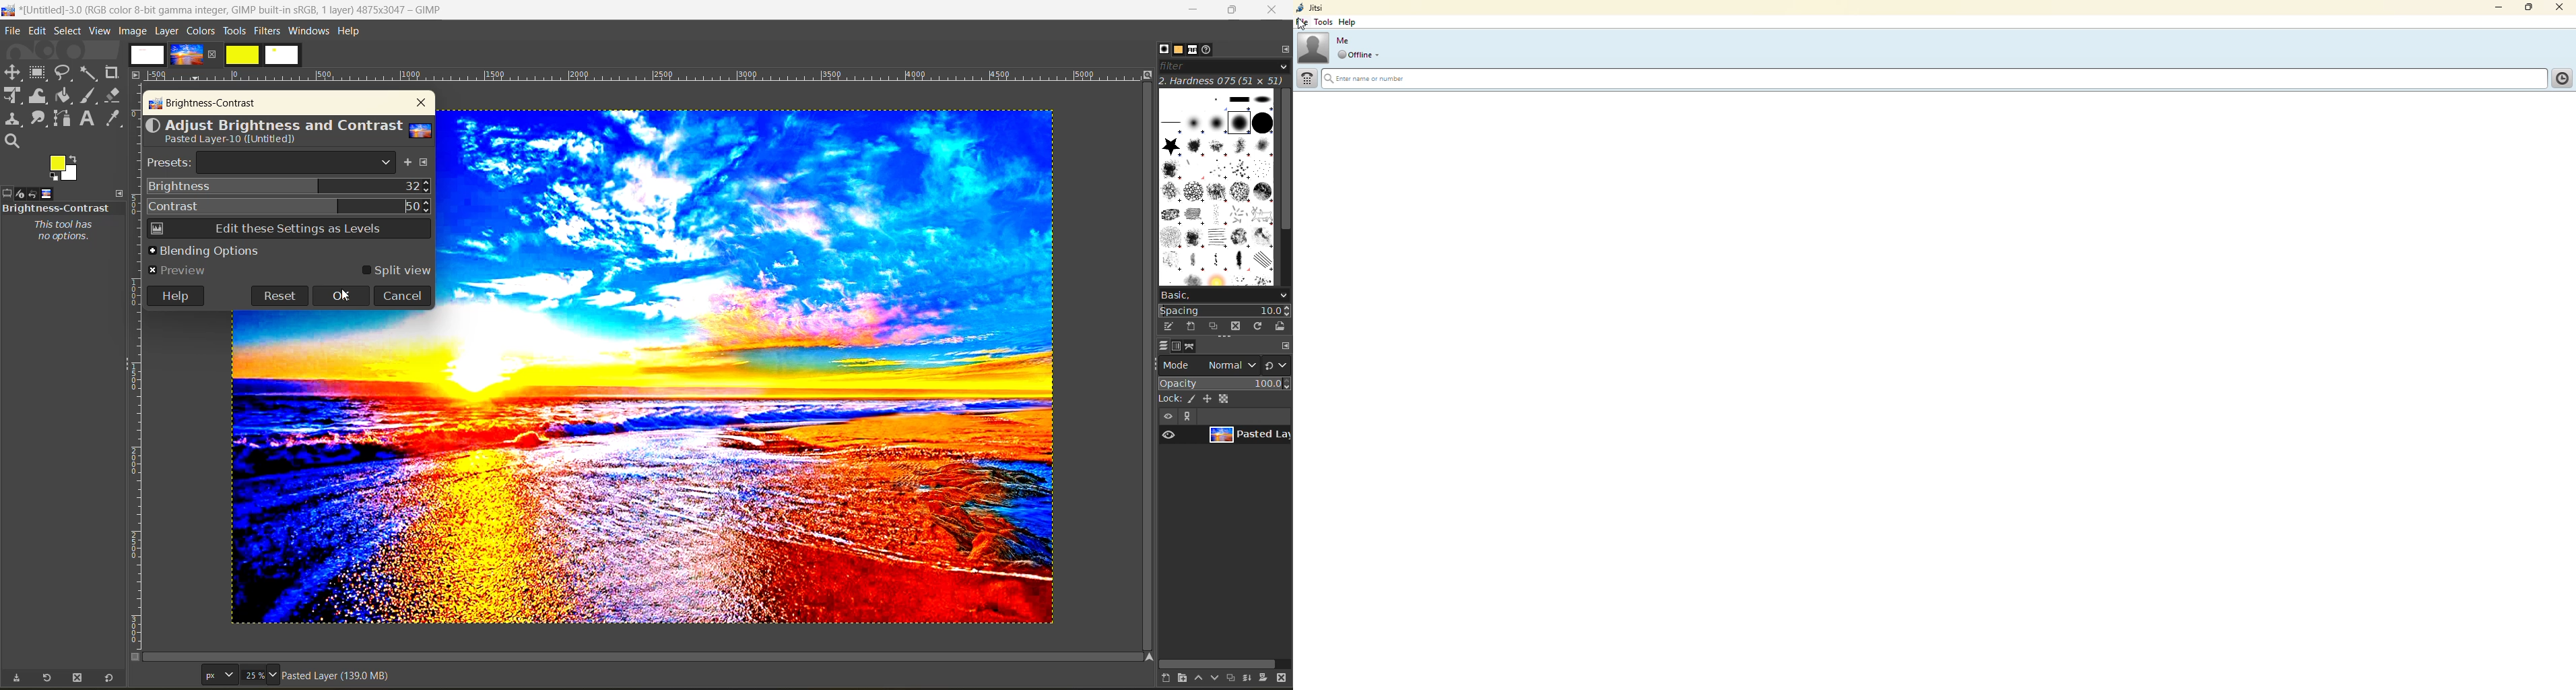  What do you see at coordinates (1253, 680) in the screenshot?
I see `merge this layer` at bounding box center [1253, 680].